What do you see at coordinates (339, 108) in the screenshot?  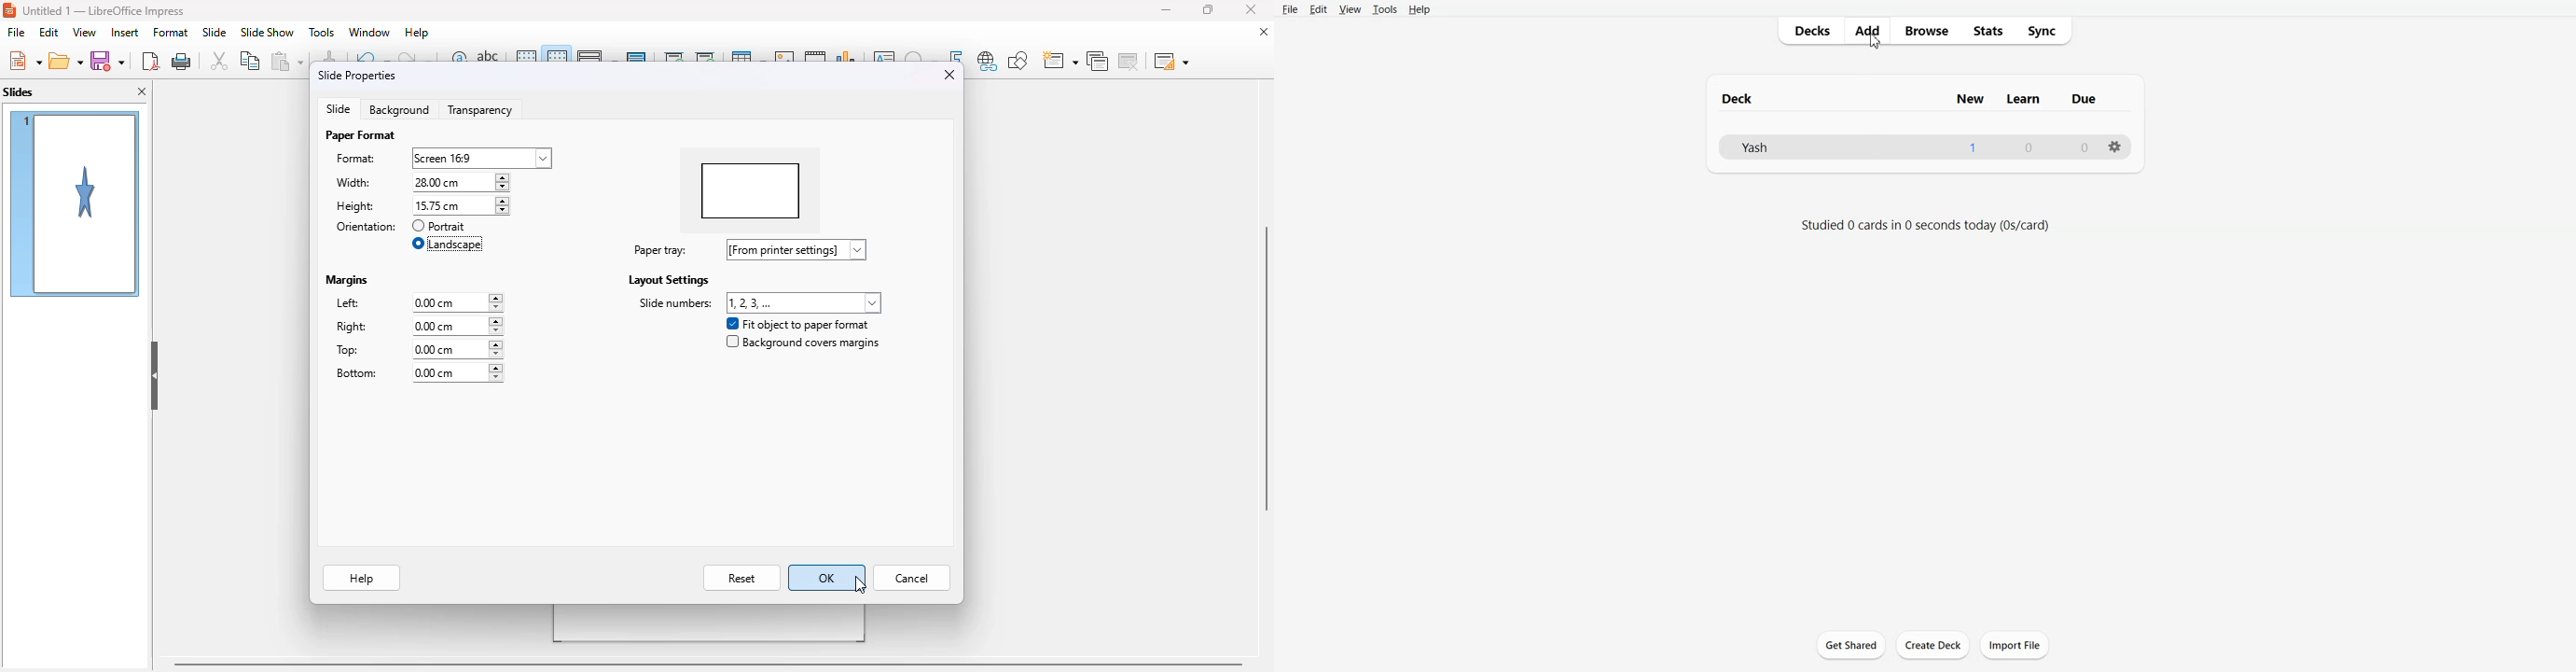 I see `slide` at bounding box center [339, 108].